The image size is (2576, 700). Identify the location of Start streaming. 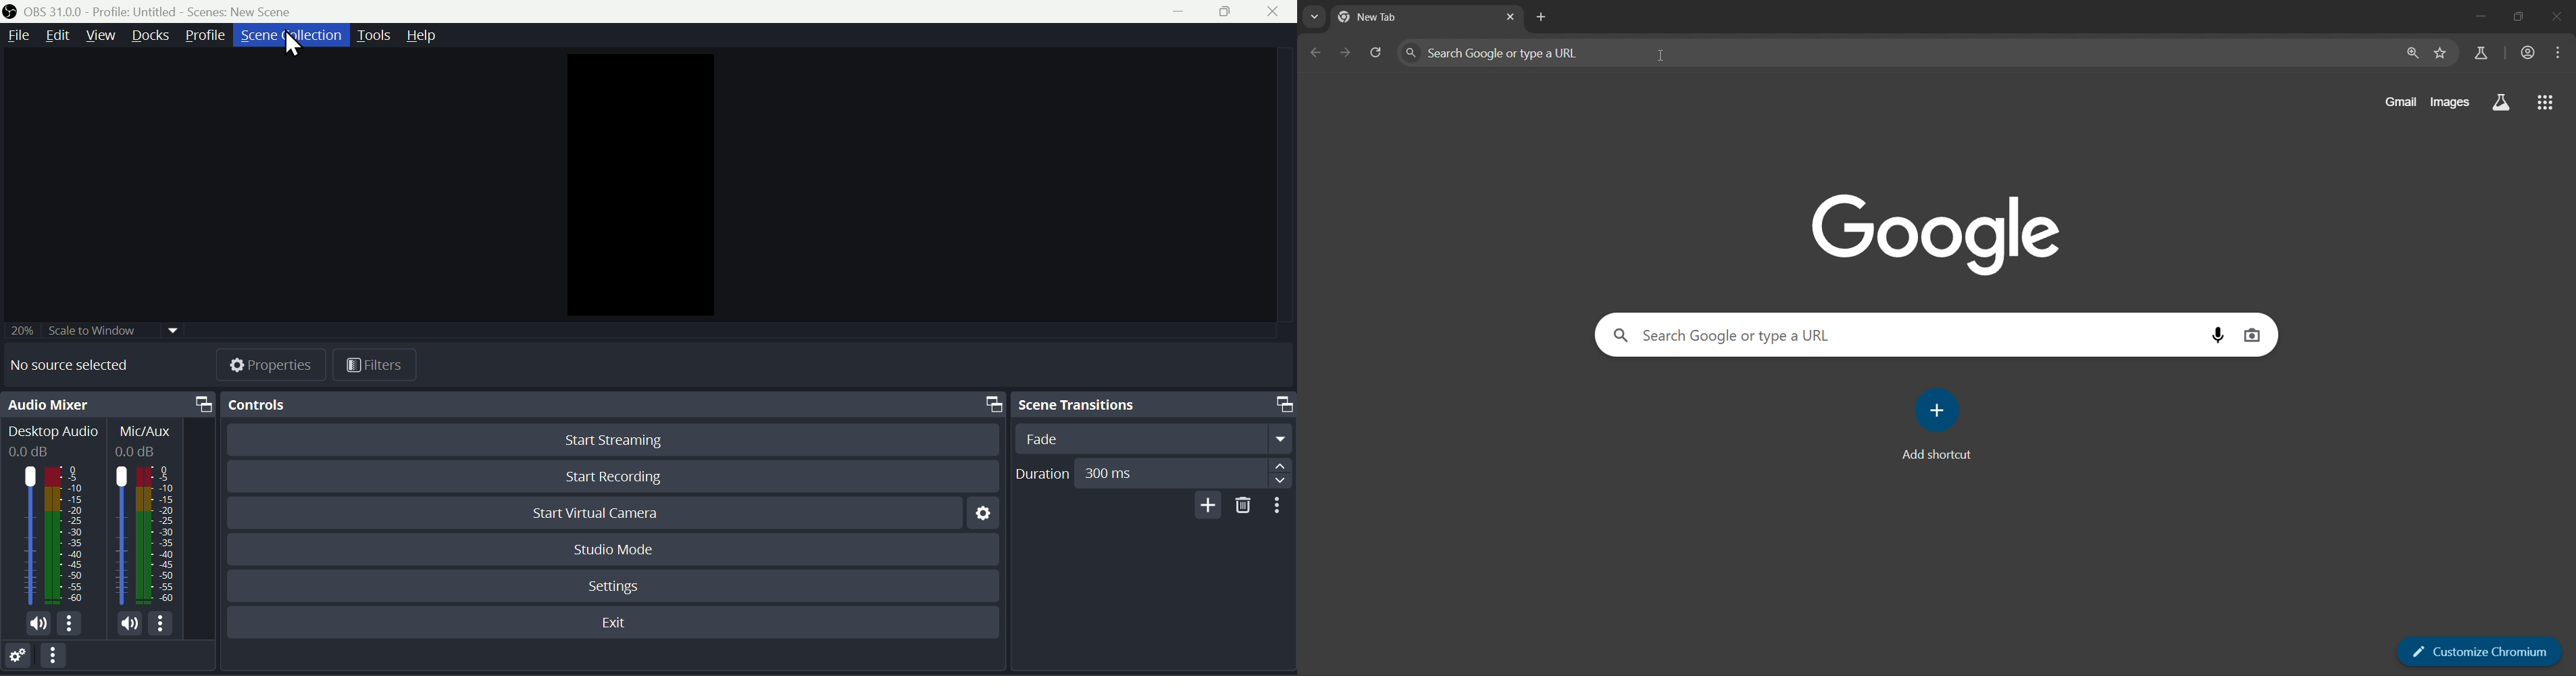
(609, 442).